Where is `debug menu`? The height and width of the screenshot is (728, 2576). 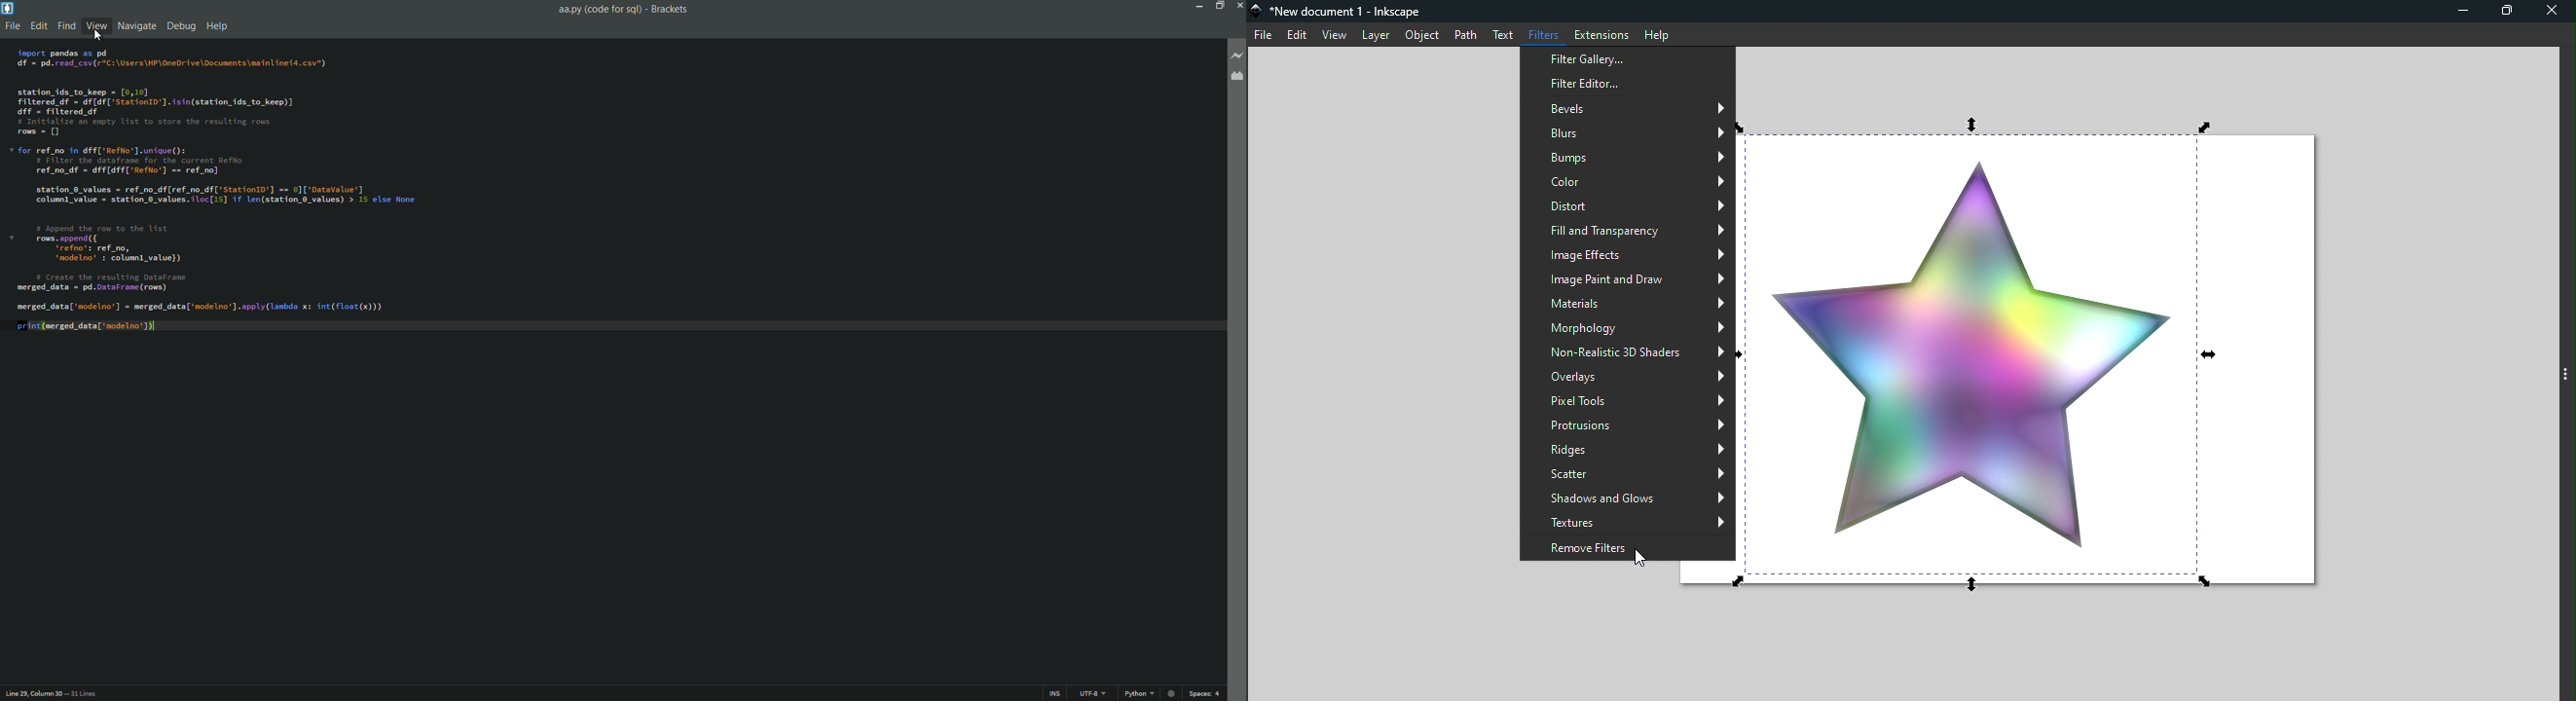
debug menu is located at coordinates (180, 25).